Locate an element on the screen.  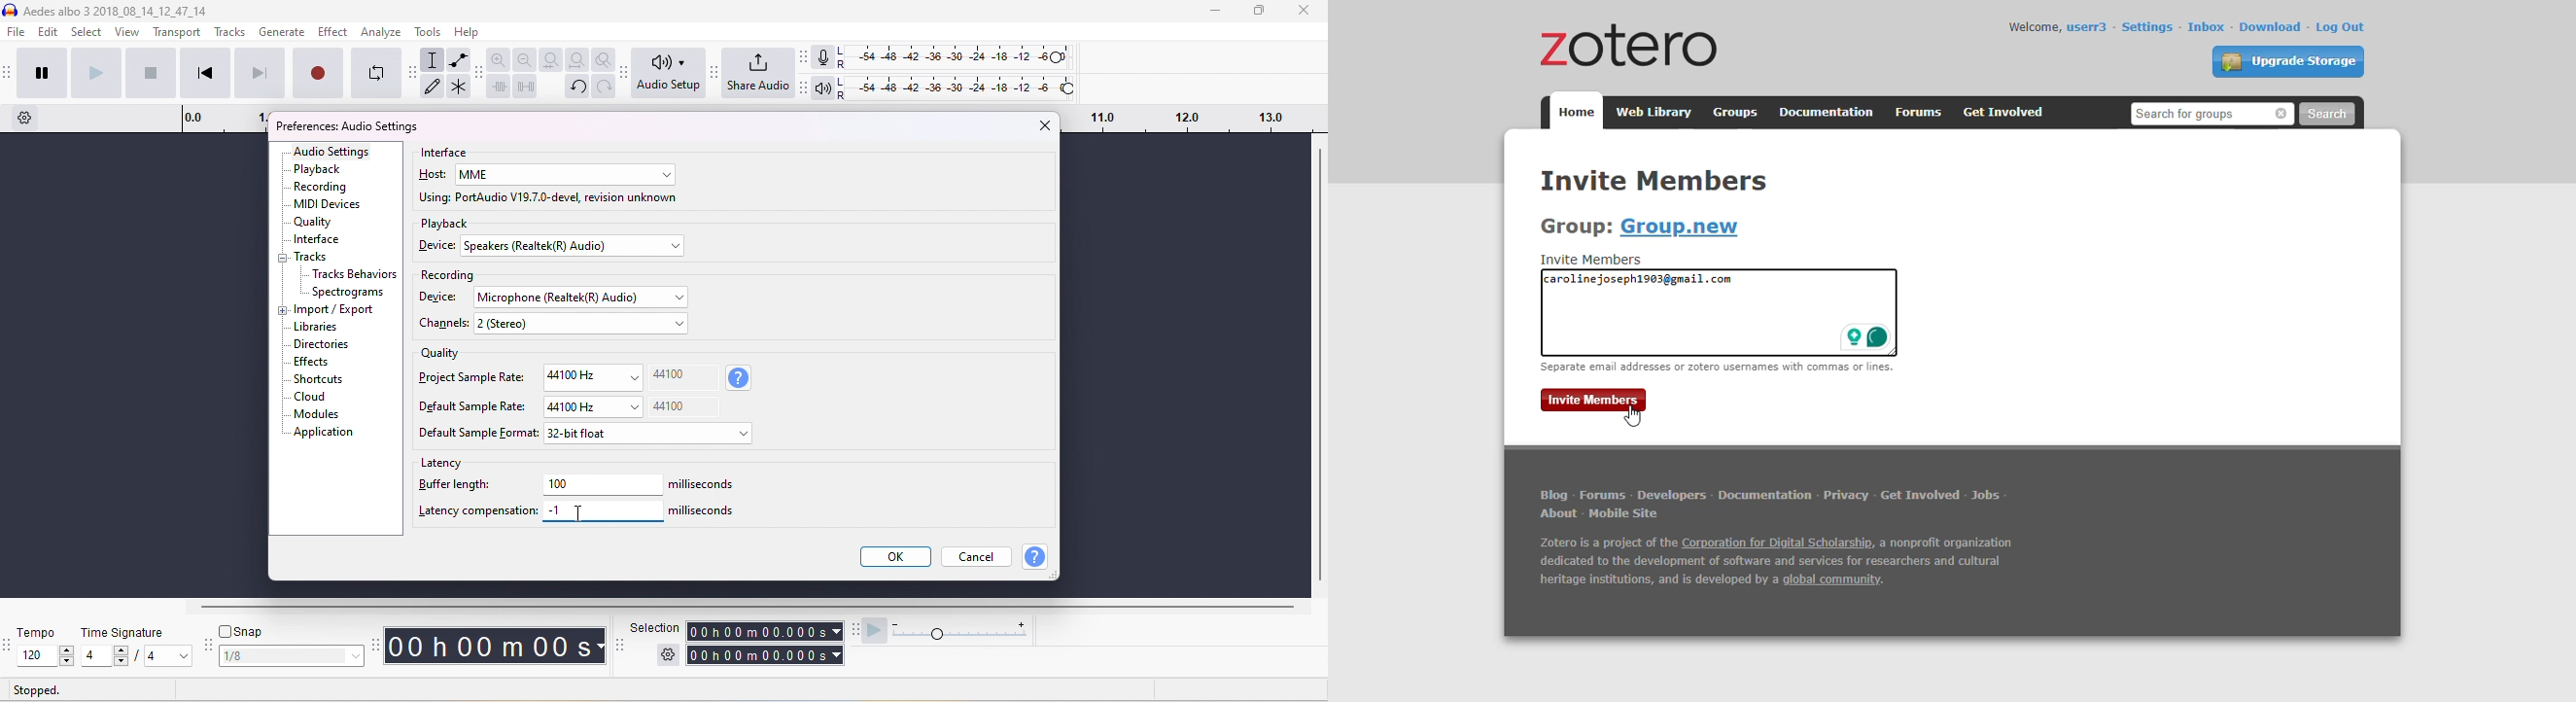
effect is located at coordinates (332, 31).